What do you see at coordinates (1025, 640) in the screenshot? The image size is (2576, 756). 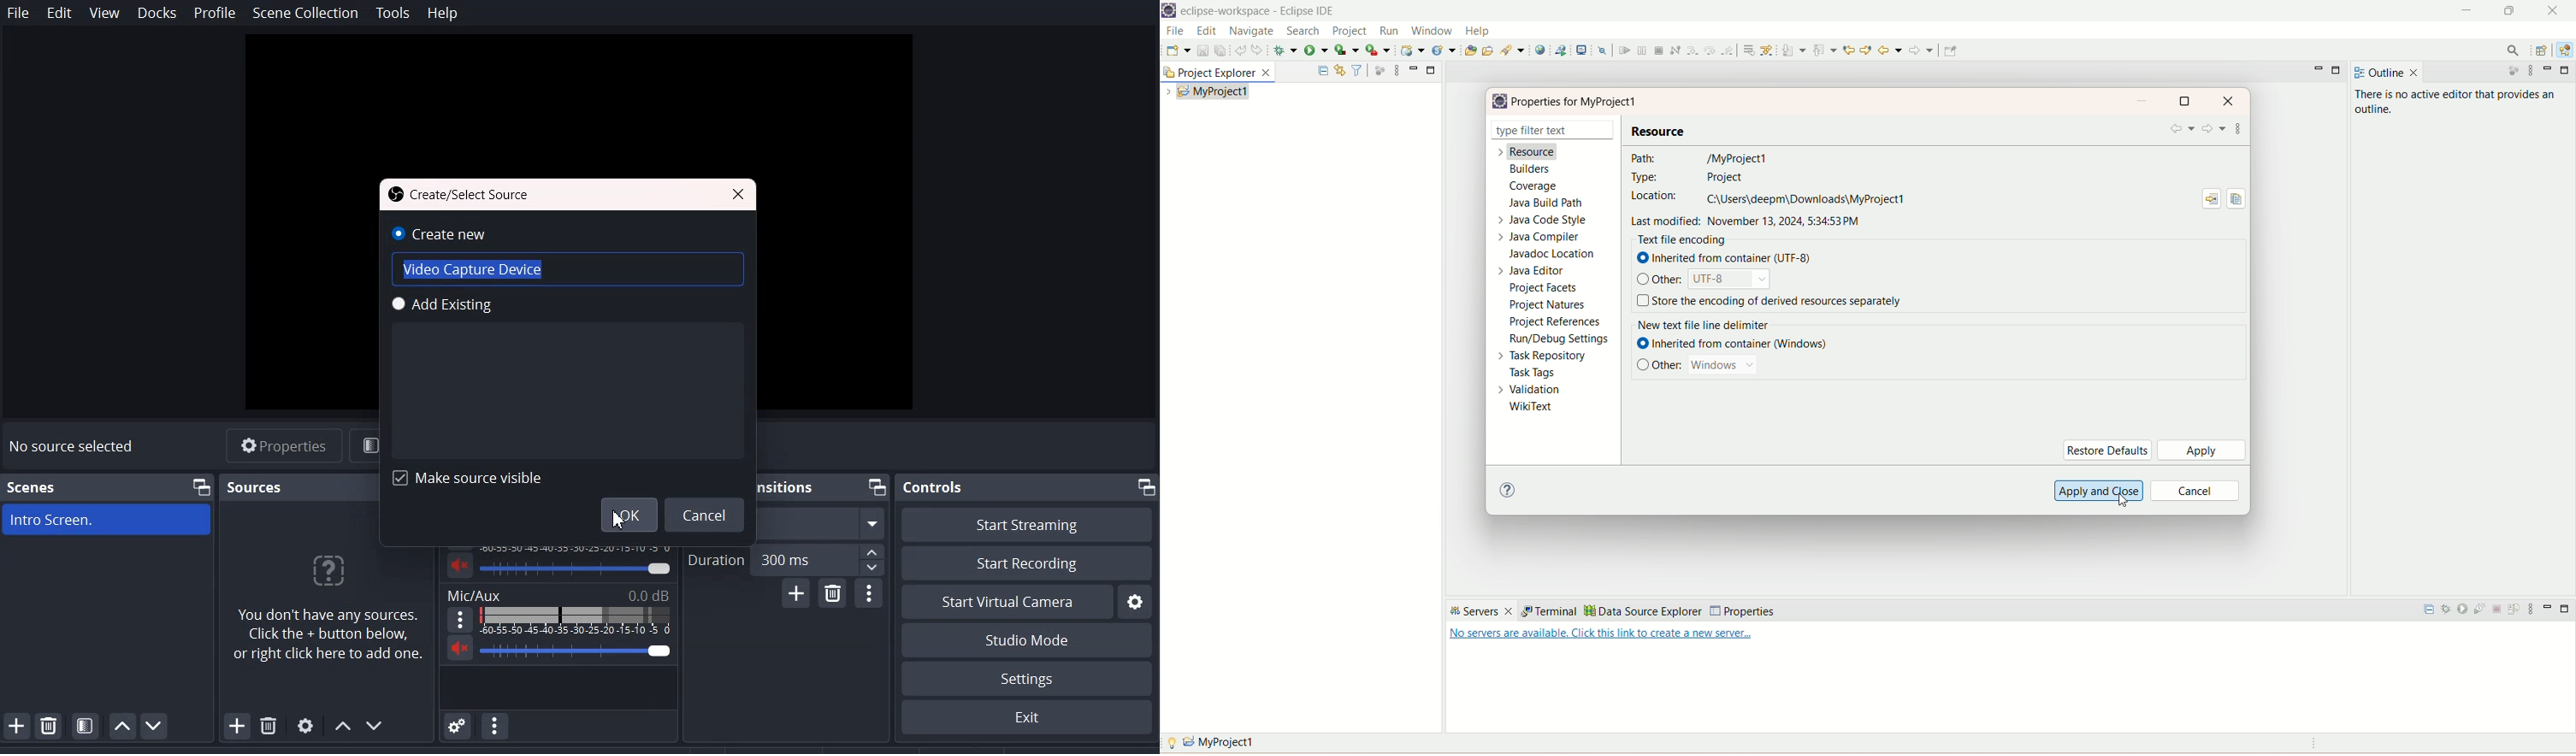 I see `Studio Mode` at bounding box center [1025, 640].